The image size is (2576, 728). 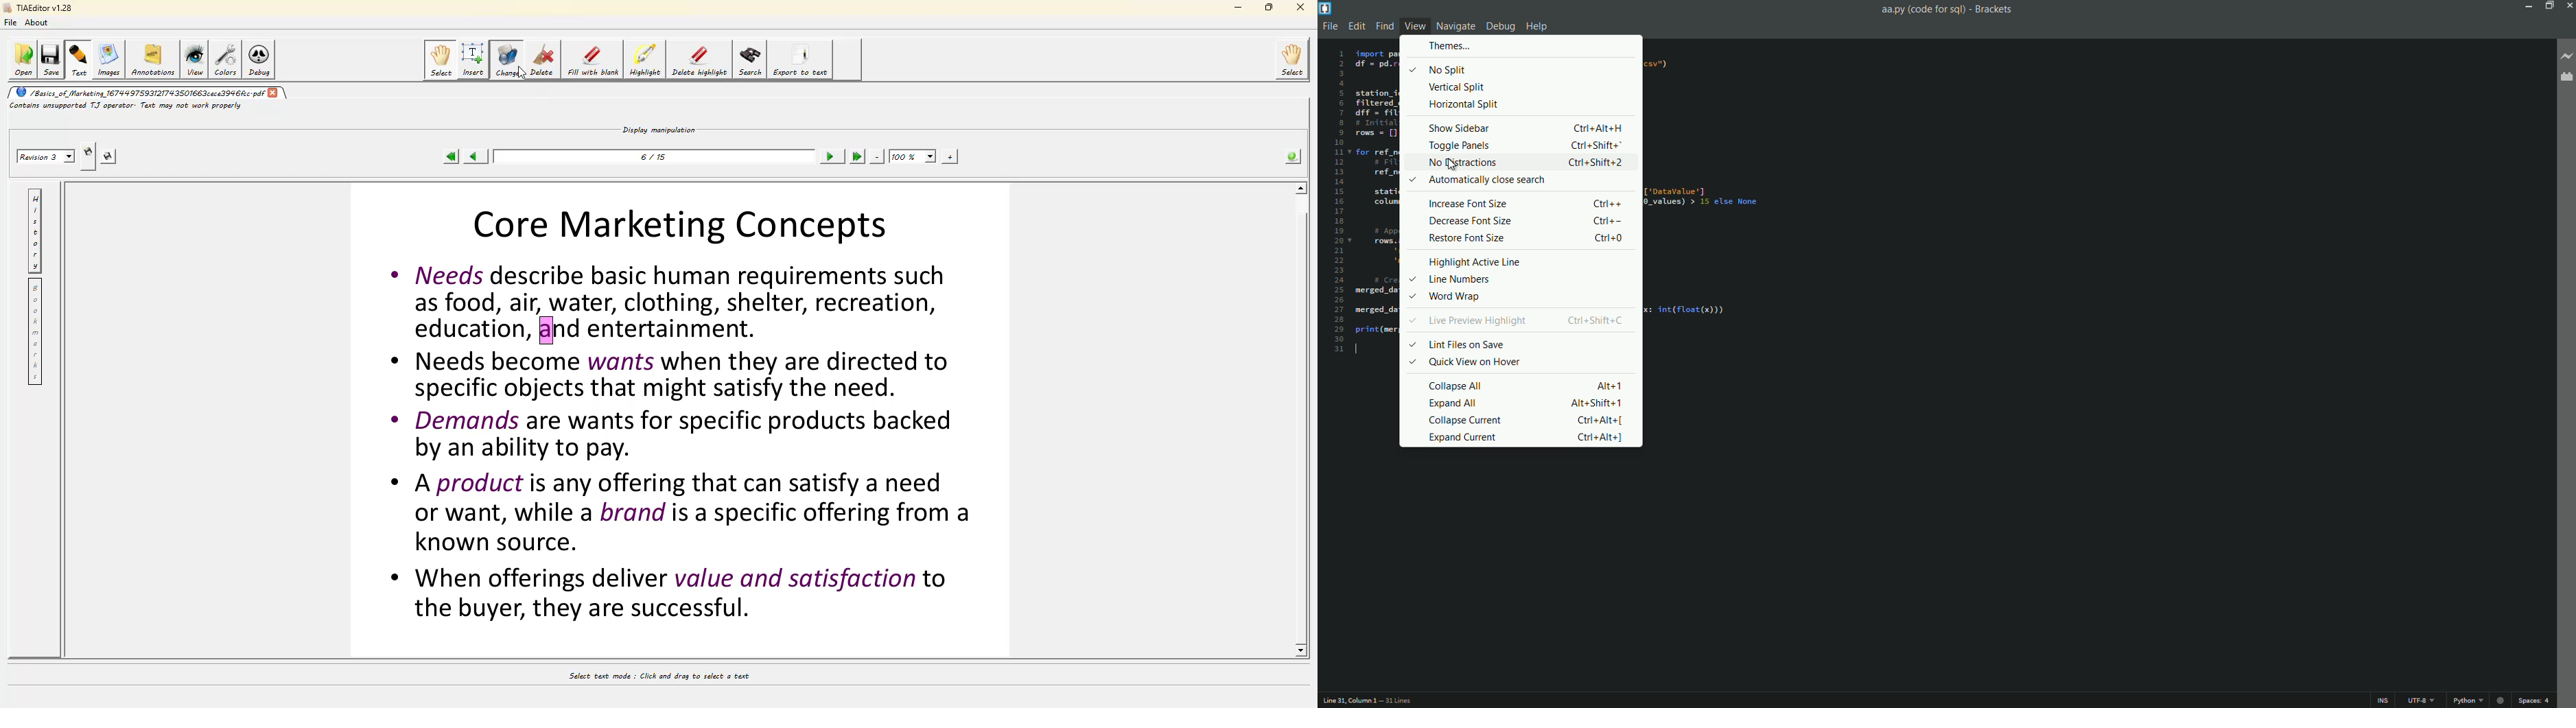 I want to click on Line31, Column 1 — 31 Lines., so click(x=1373, y=699).